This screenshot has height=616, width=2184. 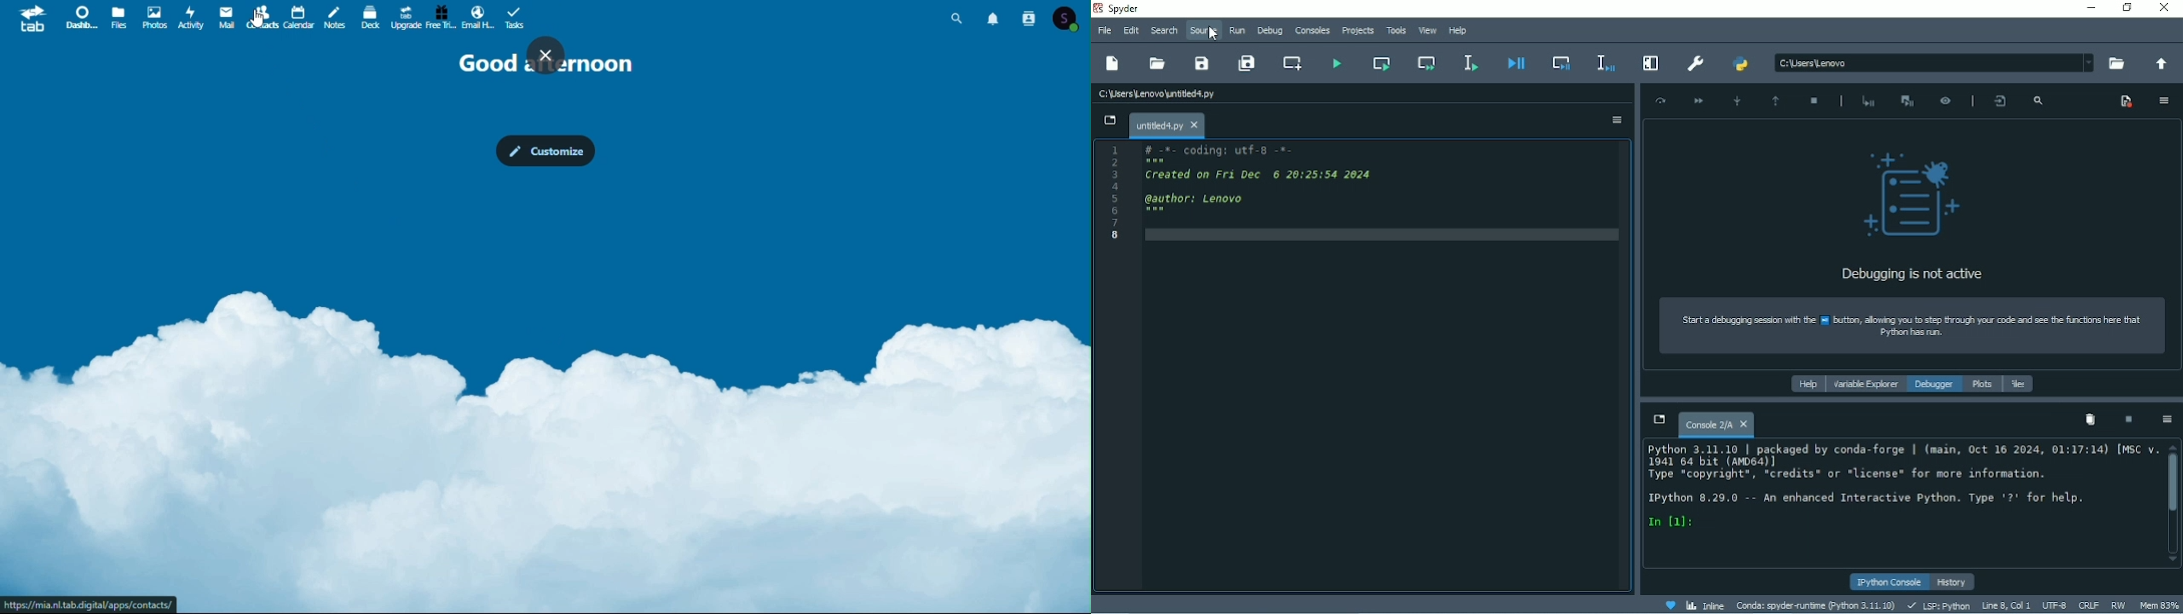 I want to click on Tools, so click(x=1396, y=31).